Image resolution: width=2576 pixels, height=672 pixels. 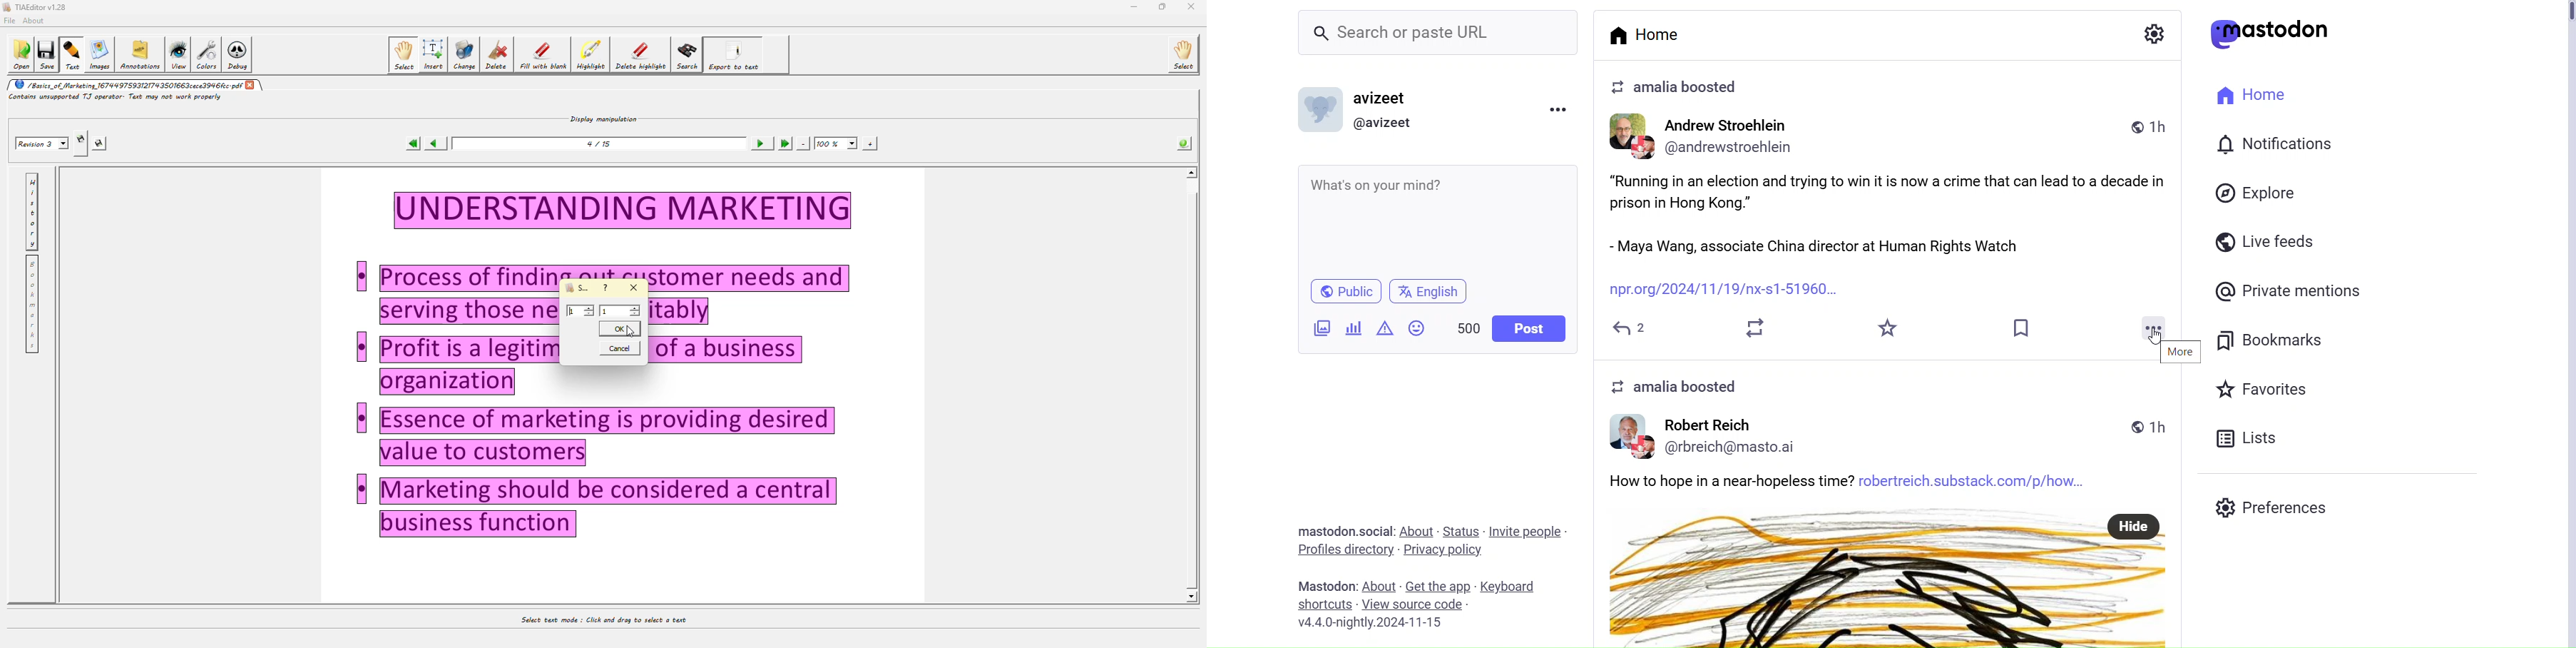 What do you see at coordinates (1345, 550) in the screenshot?
I see `Profile Directories` at bounding box center [1345, 550].